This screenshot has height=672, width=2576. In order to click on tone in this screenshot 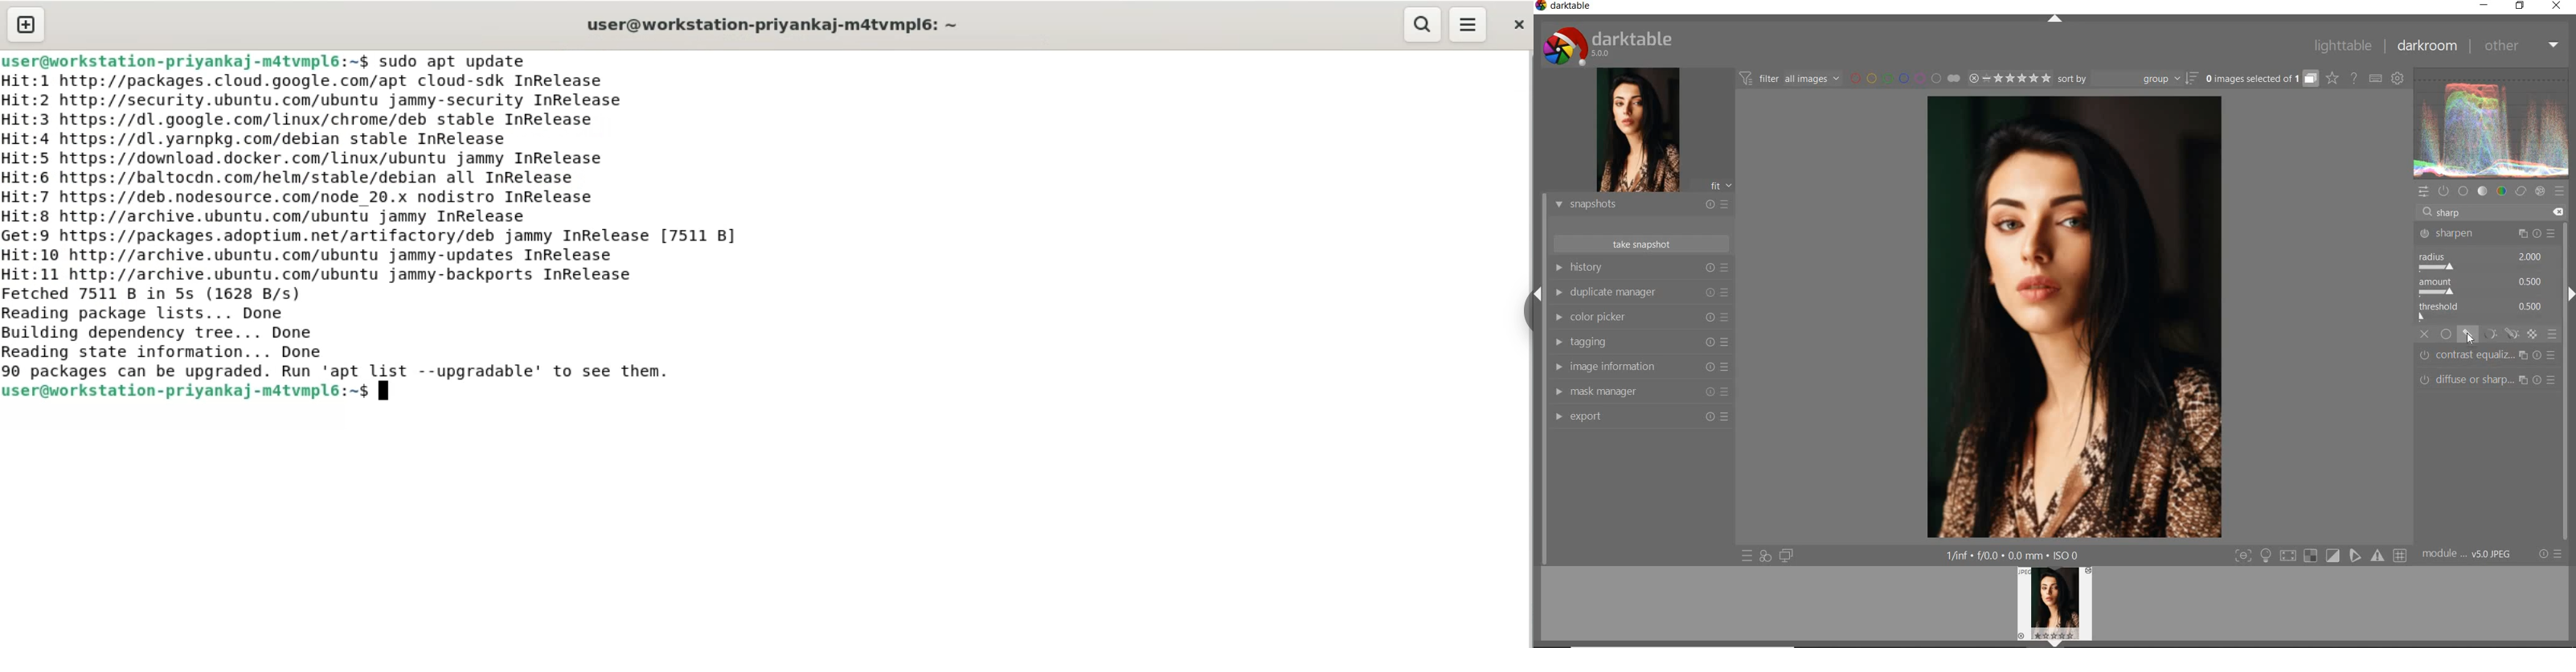, I will do `click(2482, 191)`.